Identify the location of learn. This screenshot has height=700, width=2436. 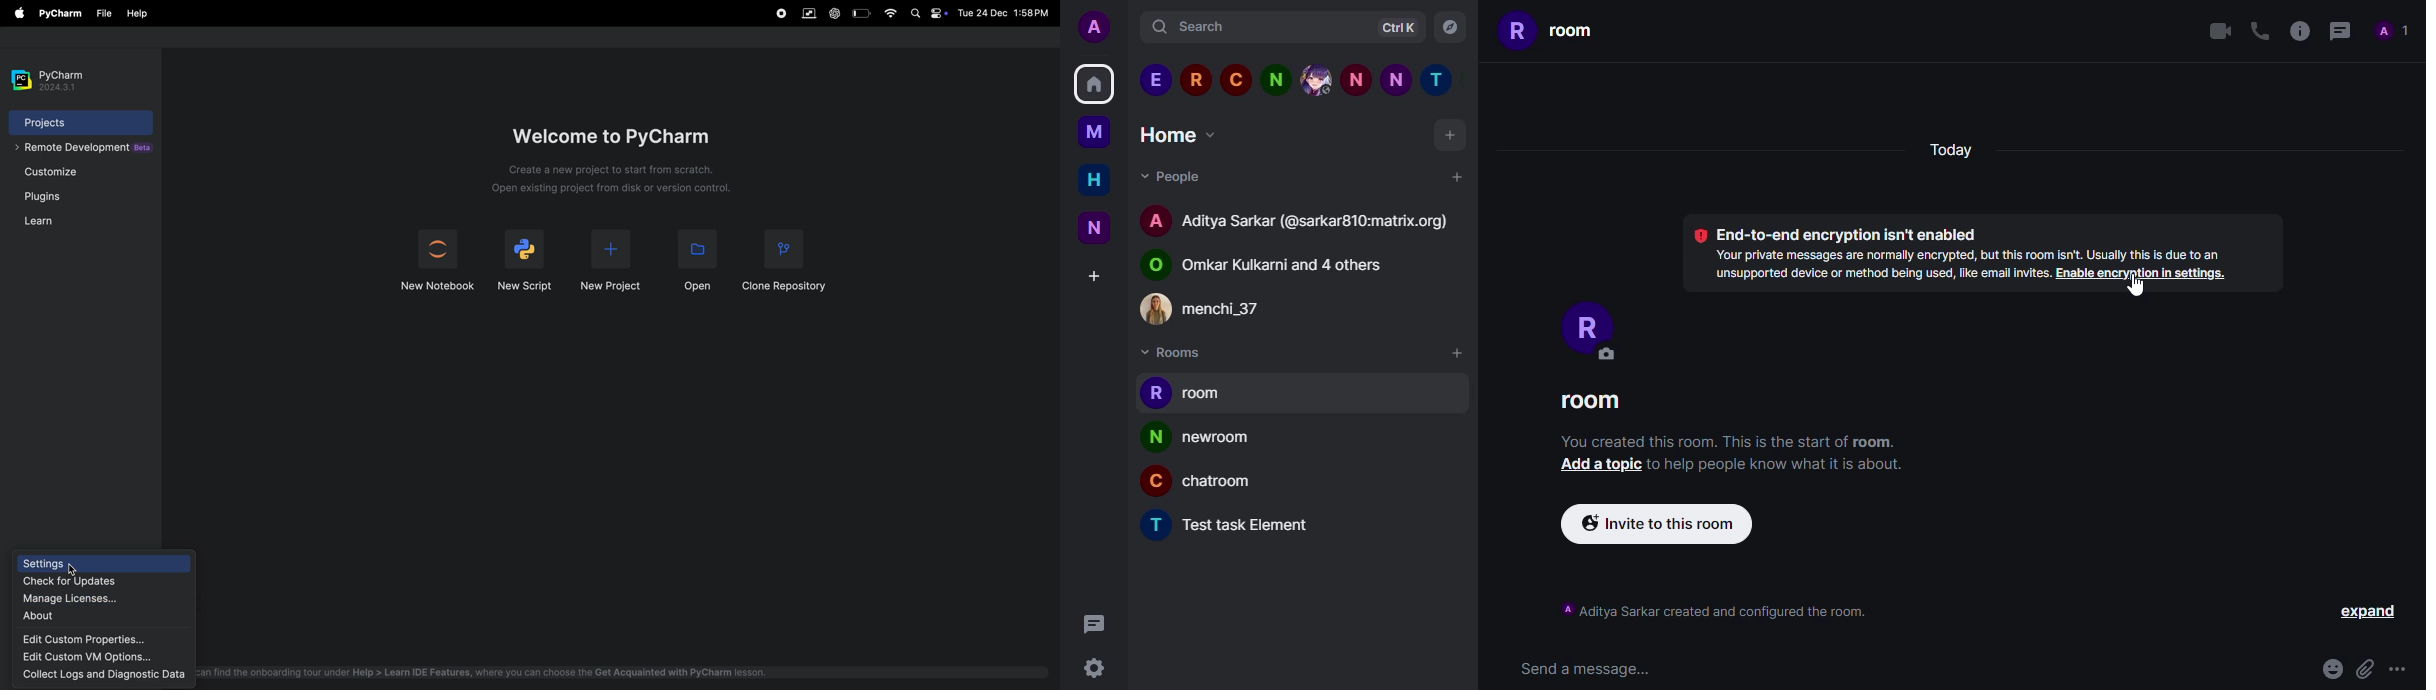
(39, 221).